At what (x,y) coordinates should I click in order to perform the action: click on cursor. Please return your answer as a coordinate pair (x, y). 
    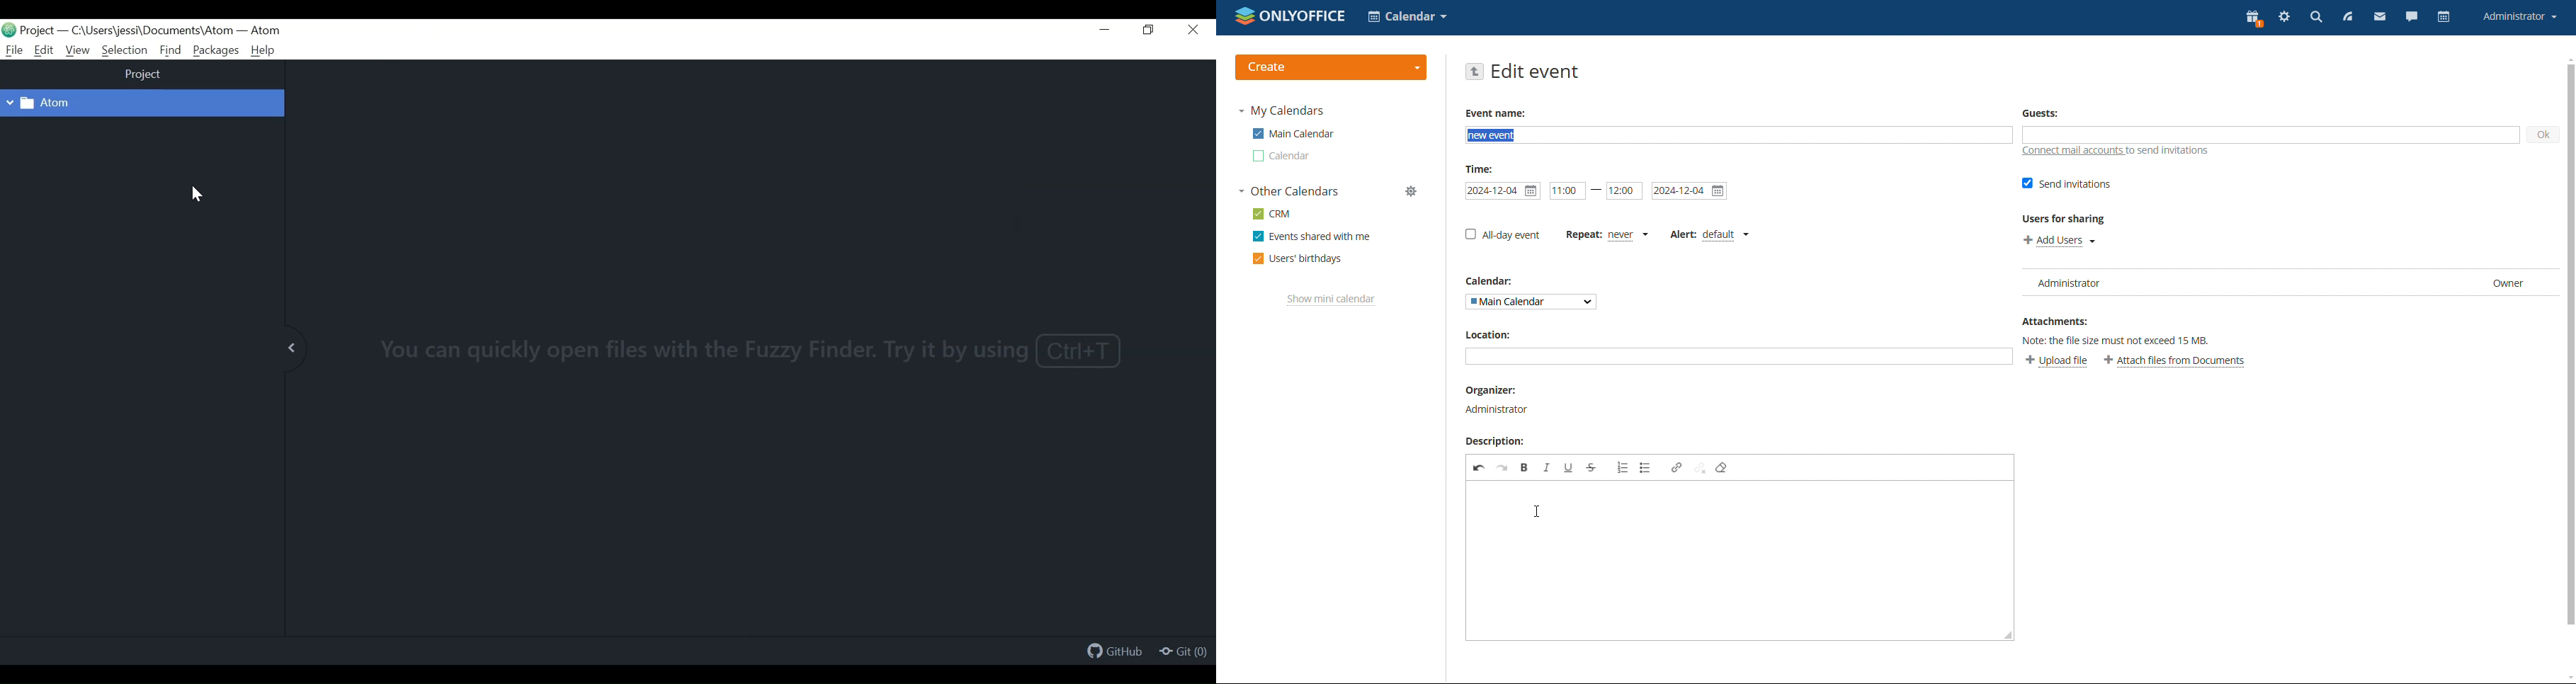
    Looking at the image, I should click on (1538, 512).